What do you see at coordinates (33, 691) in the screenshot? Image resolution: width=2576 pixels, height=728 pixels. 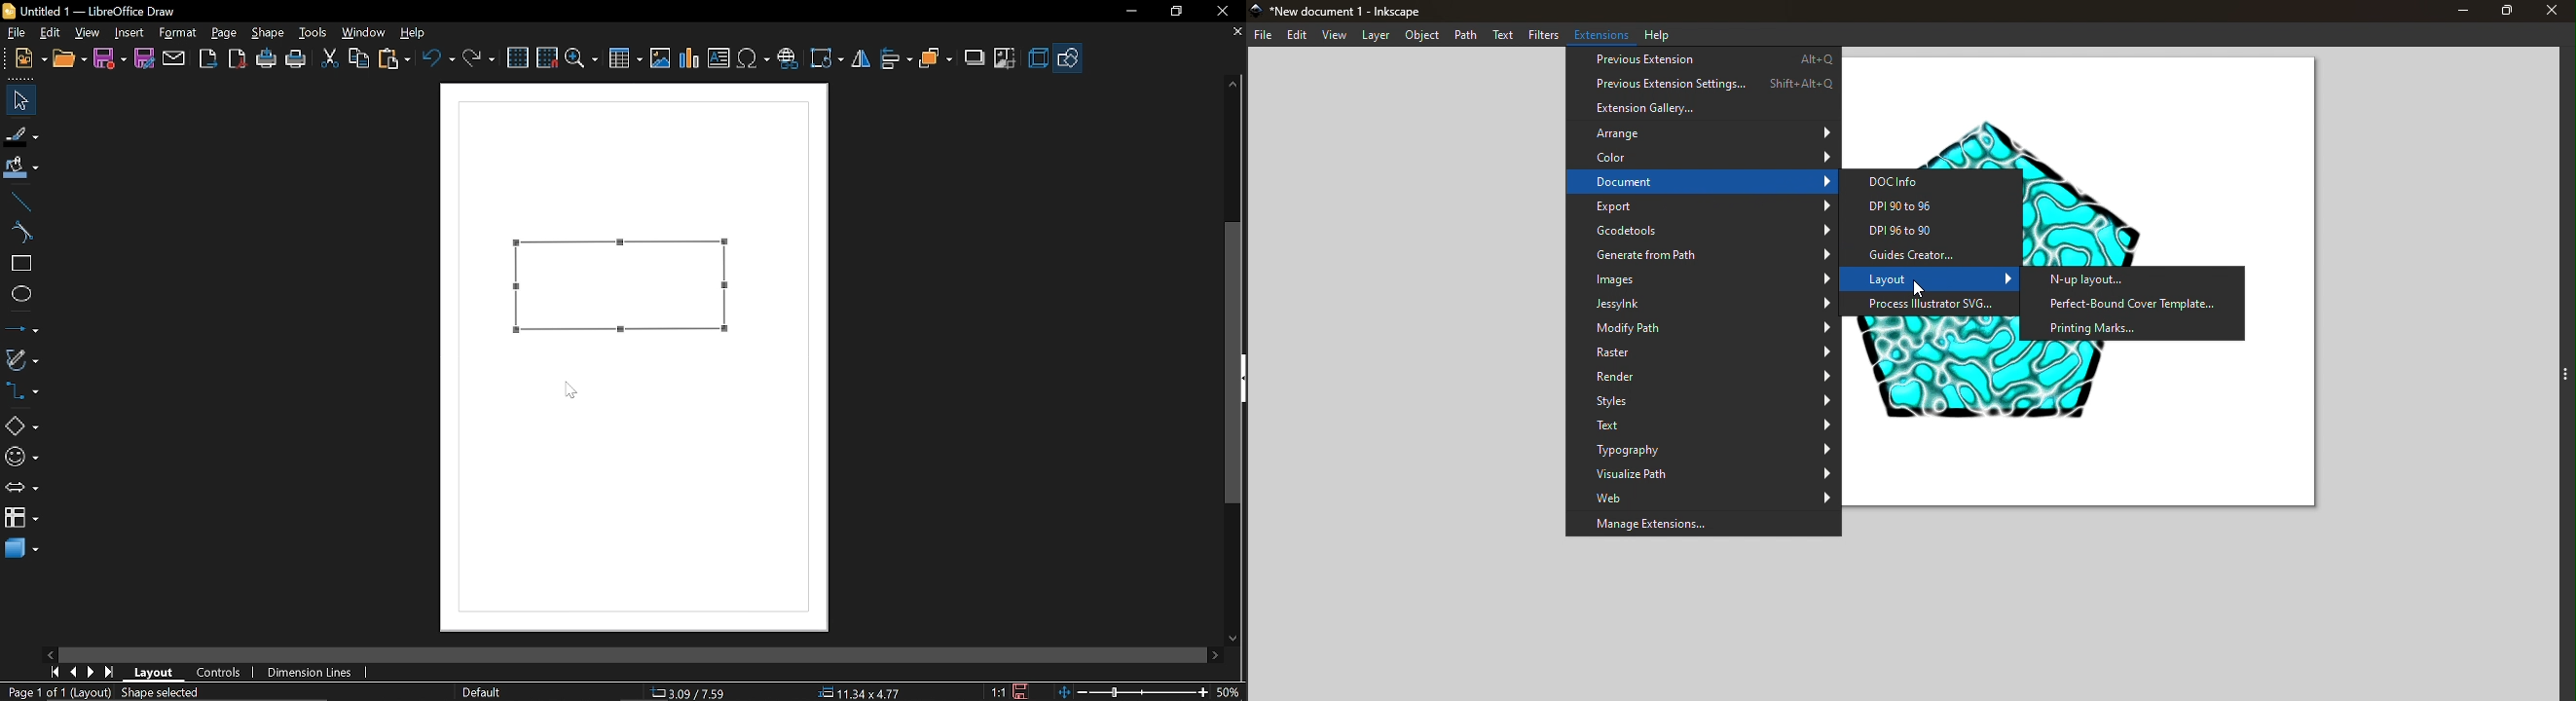 I see `Current page (Page 1 of 1)` at bounding box center [33, 691].